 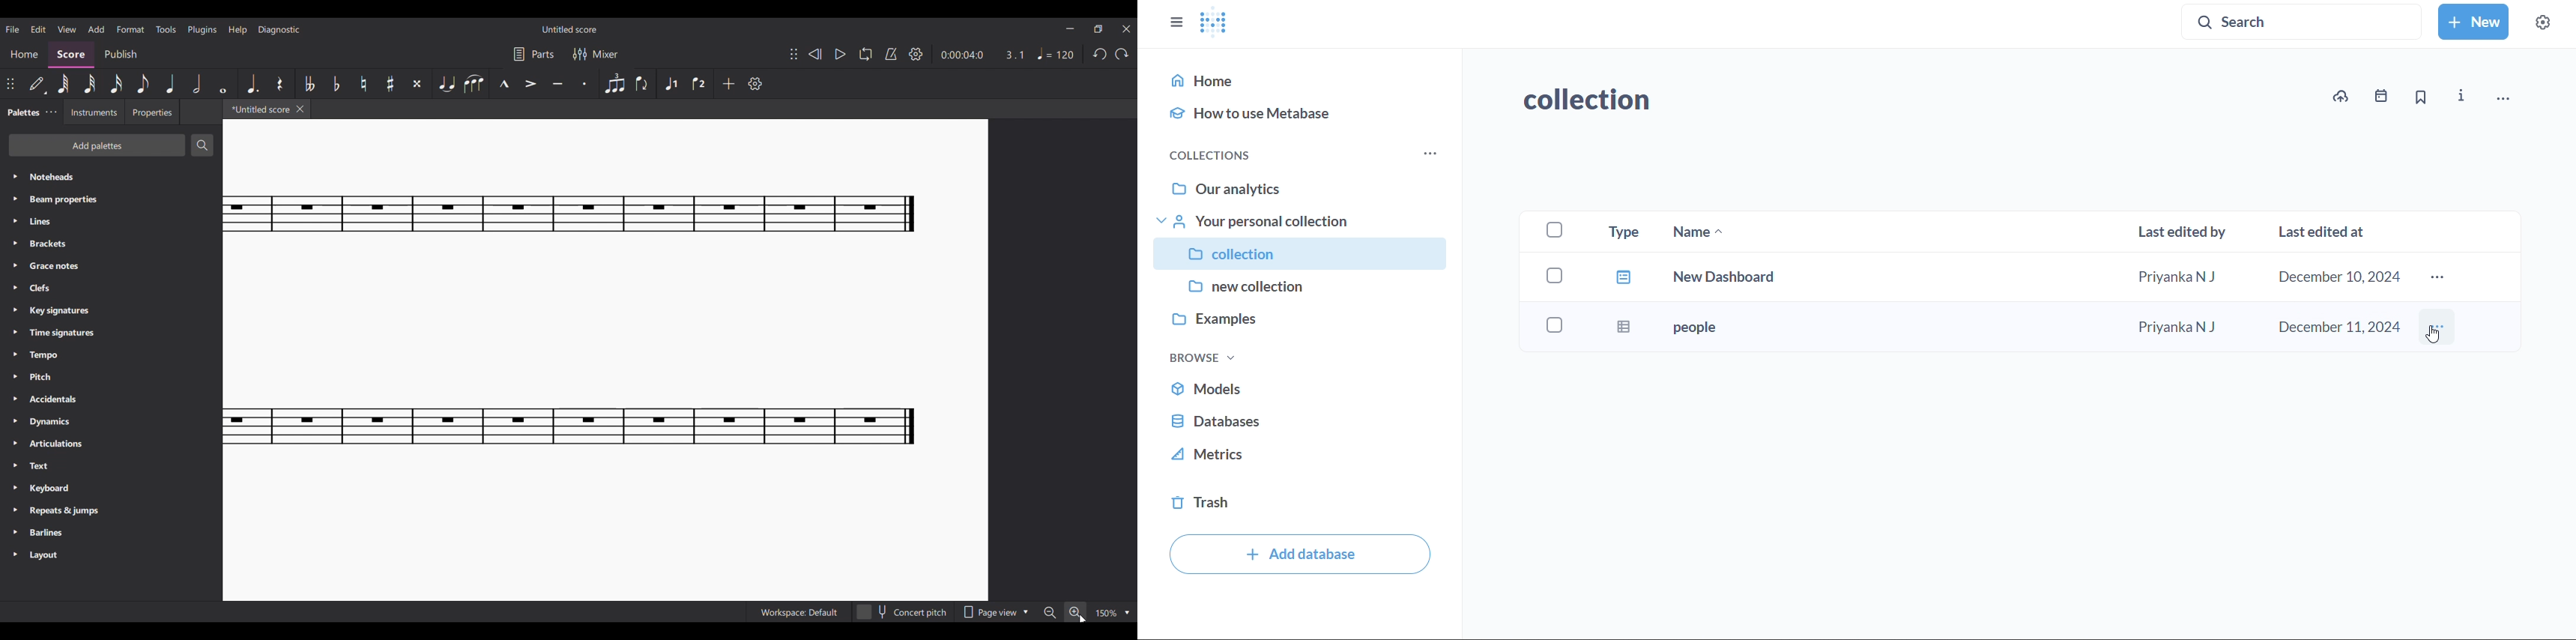 What do you see at coordinates (111, 288) in the screenshot?
I see `Clefs` at bounding box center [111, 288].